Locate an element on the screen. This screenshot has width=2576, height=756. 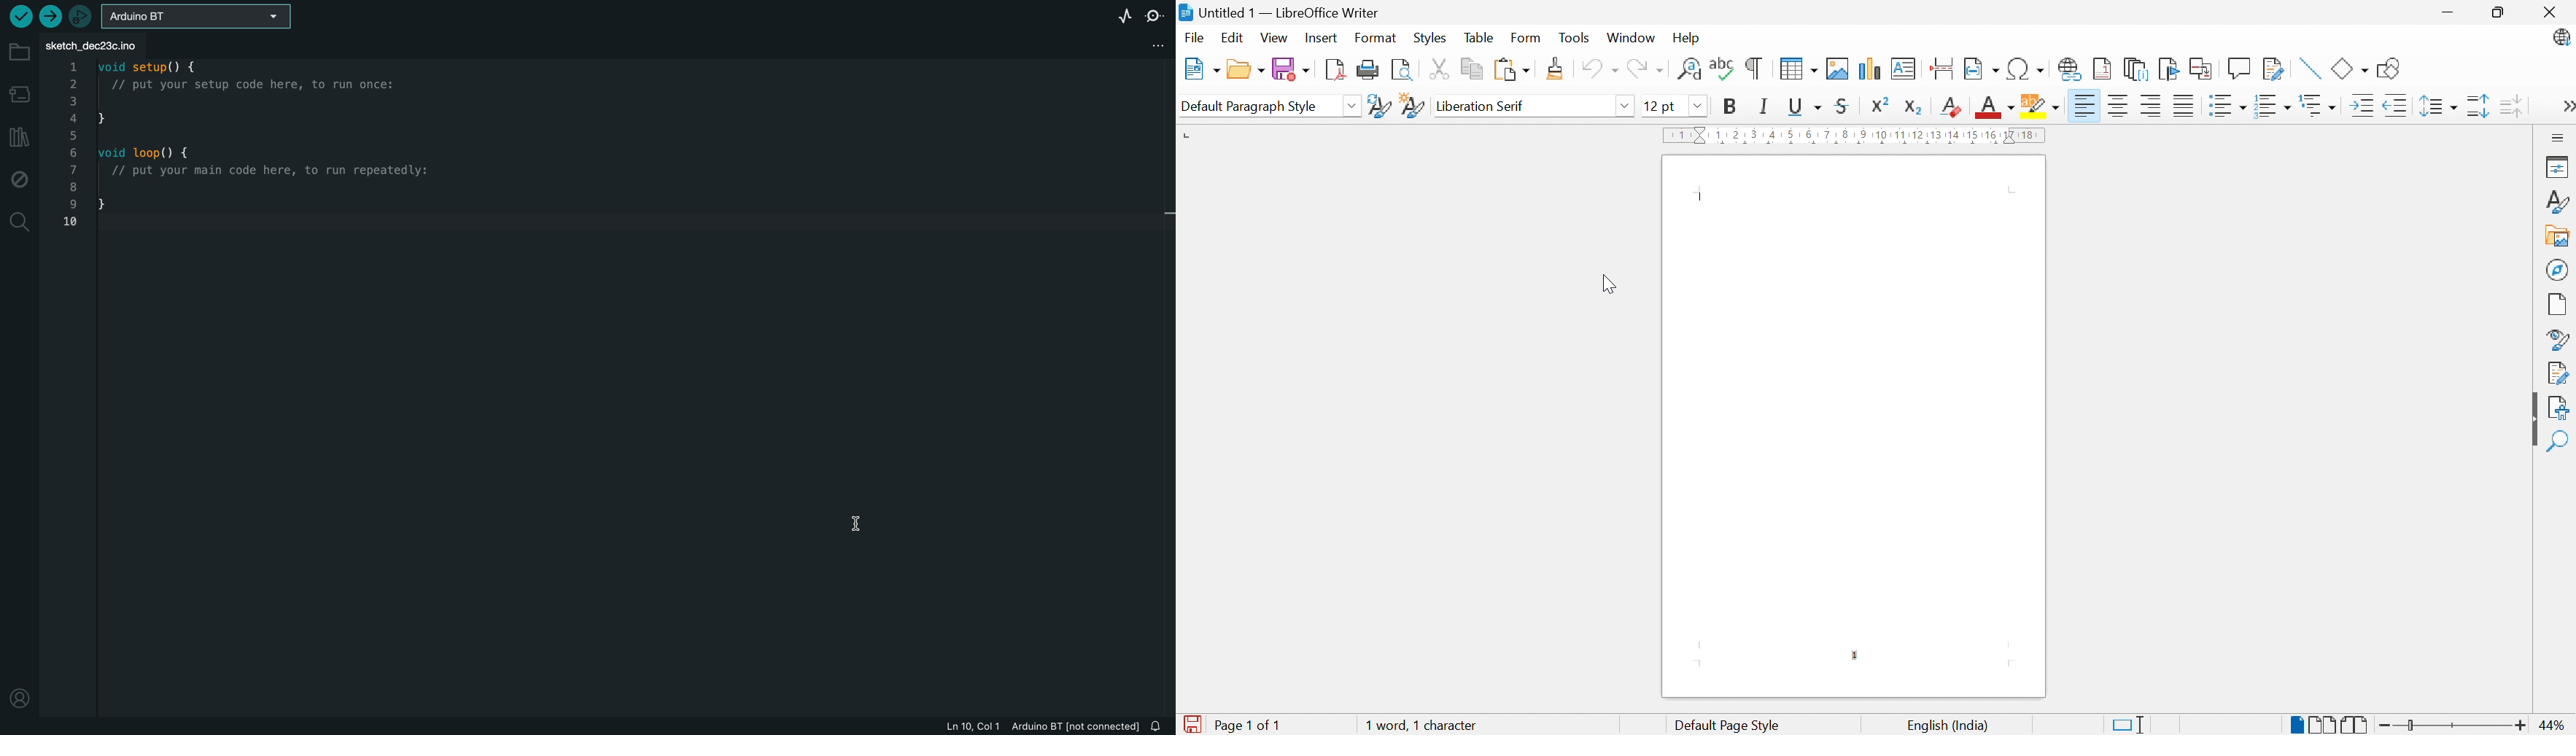
Insert cross-reference is located at coordinates (2202, 69).